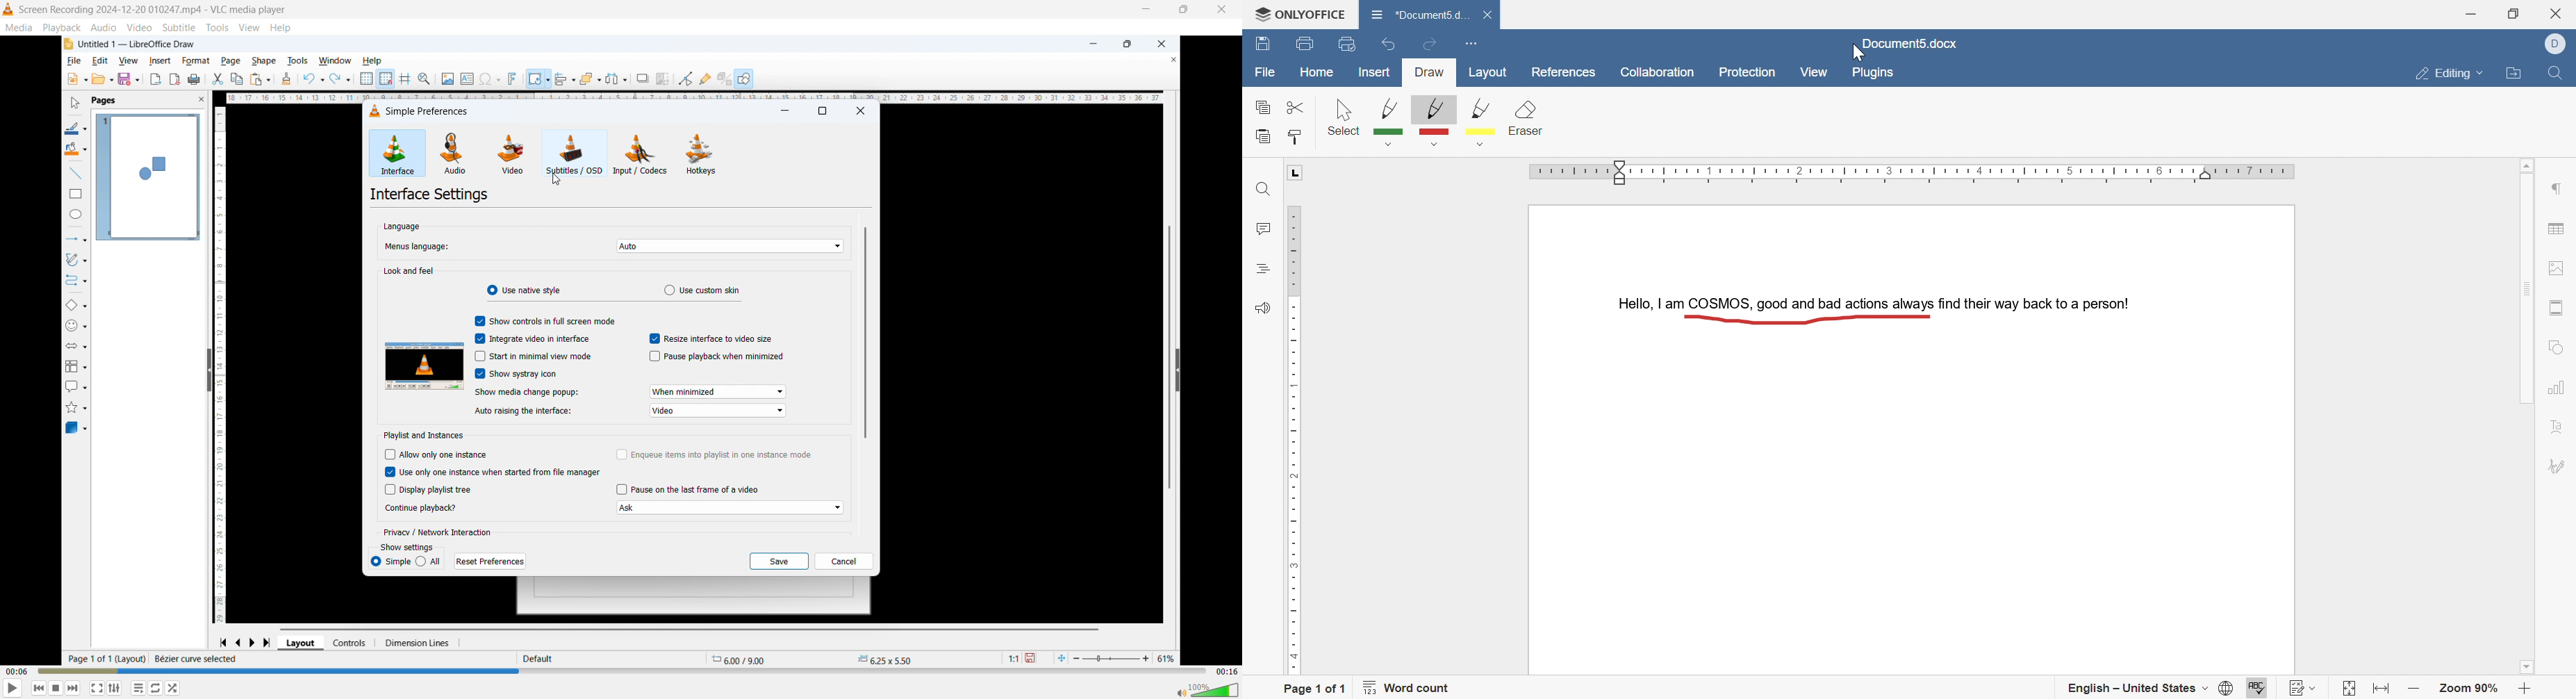  What do you see at coordinates (1261, 190) in the screenshot?
I see `find` at bounding box center [1261, 190].